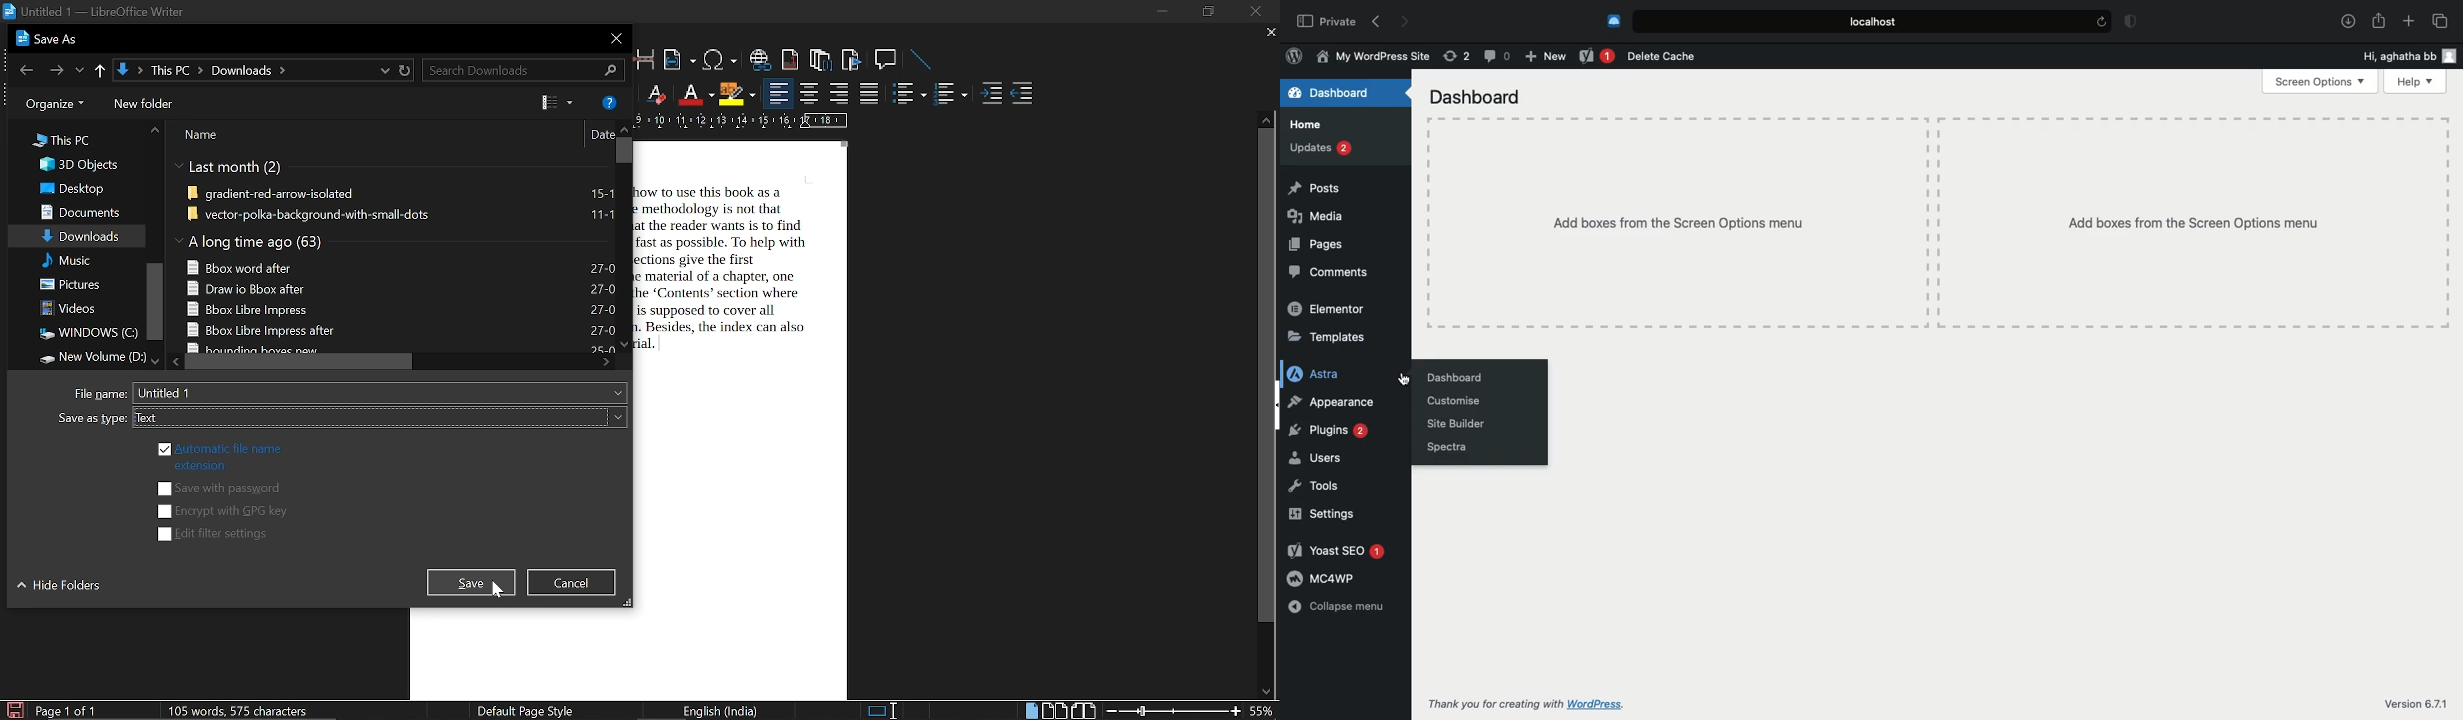  What do you see at coordinates (174, 362) in the screenshot?
I see `move left` at bounding box center [174, 362].